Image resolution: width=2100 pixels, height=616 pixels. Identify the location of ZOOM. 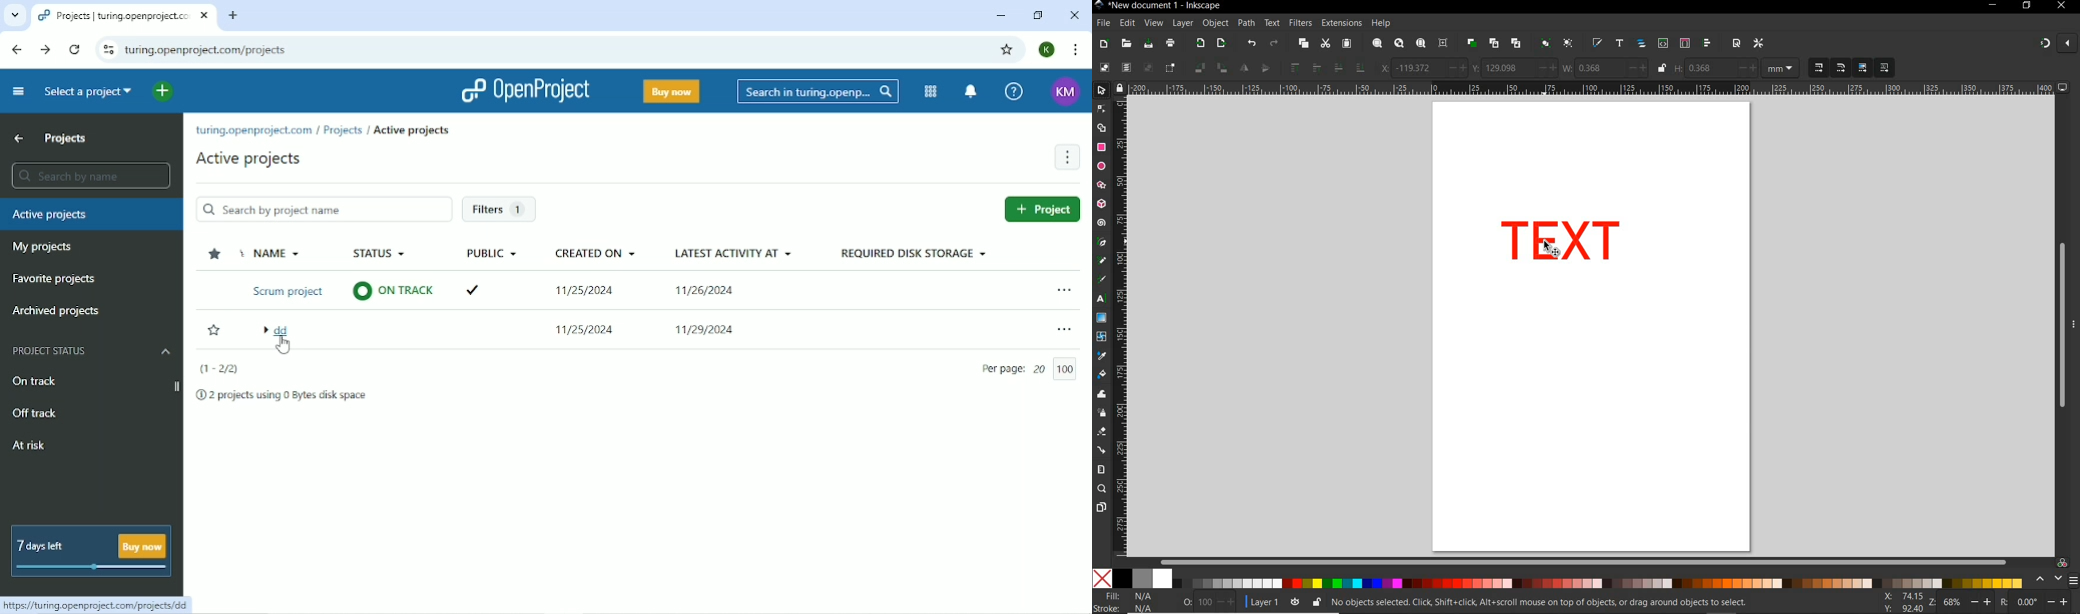
(1961, 601).